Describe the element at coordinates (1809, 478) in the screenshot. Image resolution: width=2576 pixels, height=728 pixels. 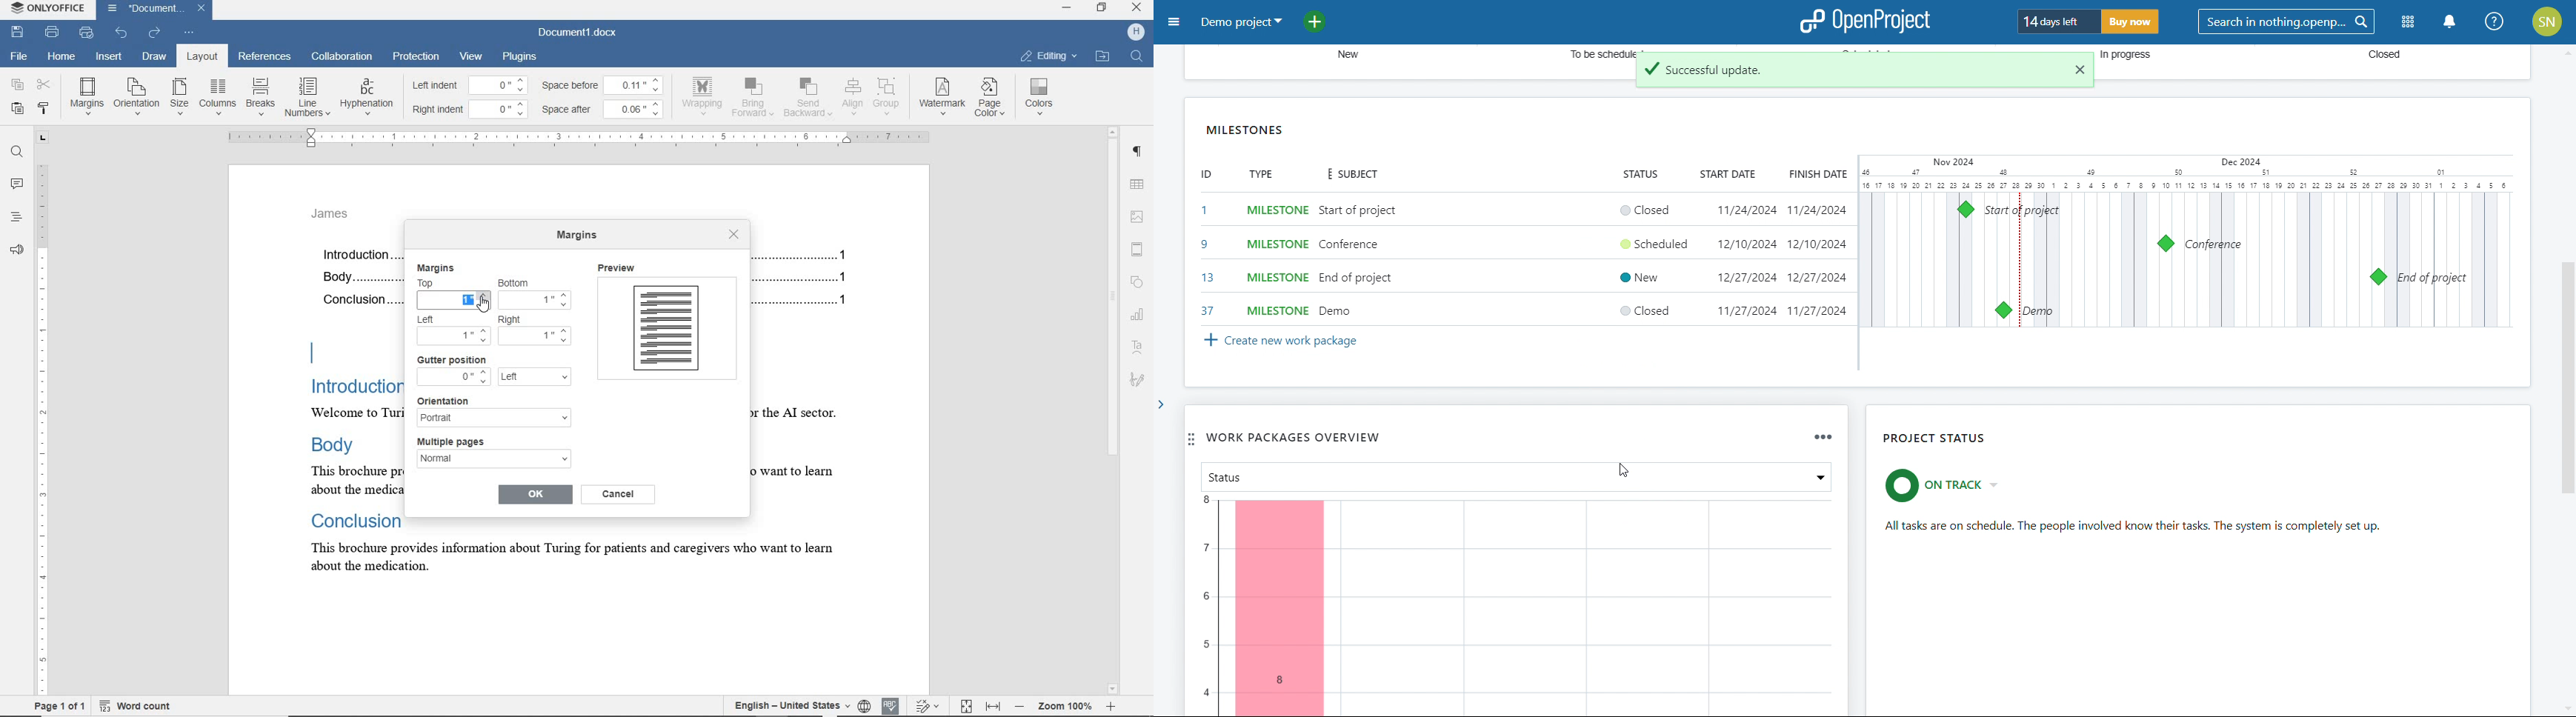
I see `show menu` at that location.